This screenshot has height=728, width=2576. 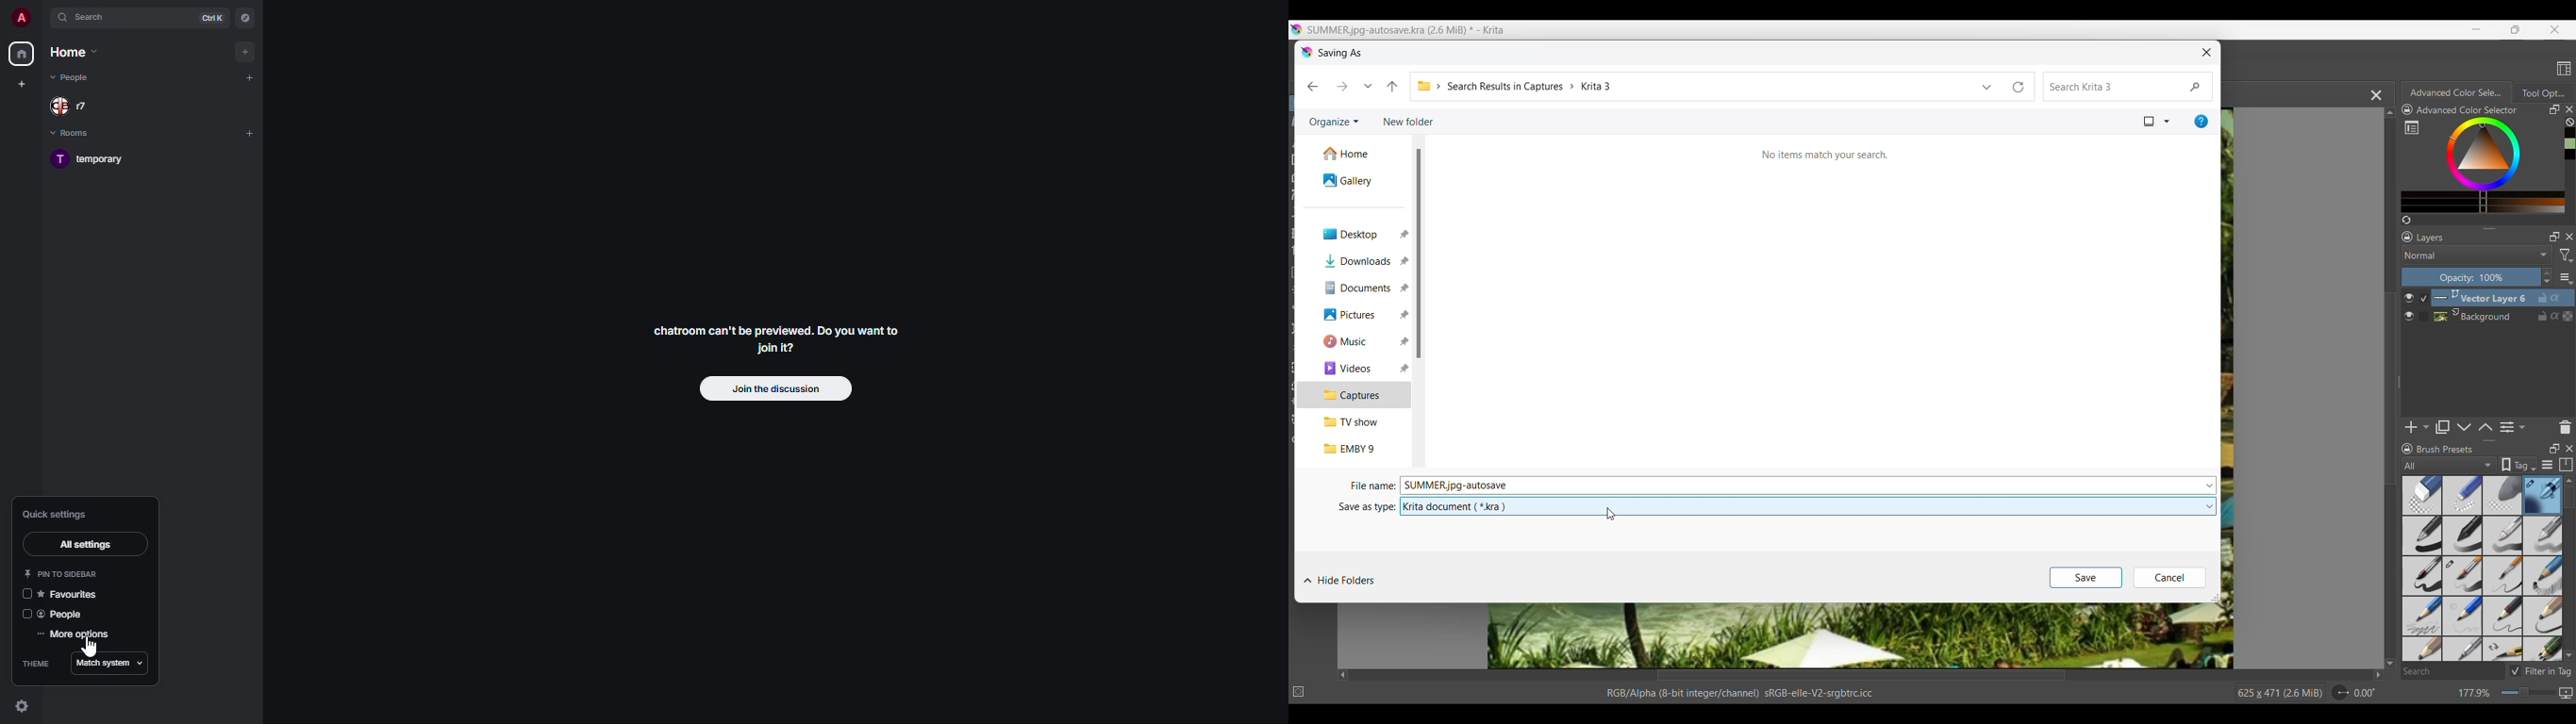 I want to click on room, so click(x=97, y=160).